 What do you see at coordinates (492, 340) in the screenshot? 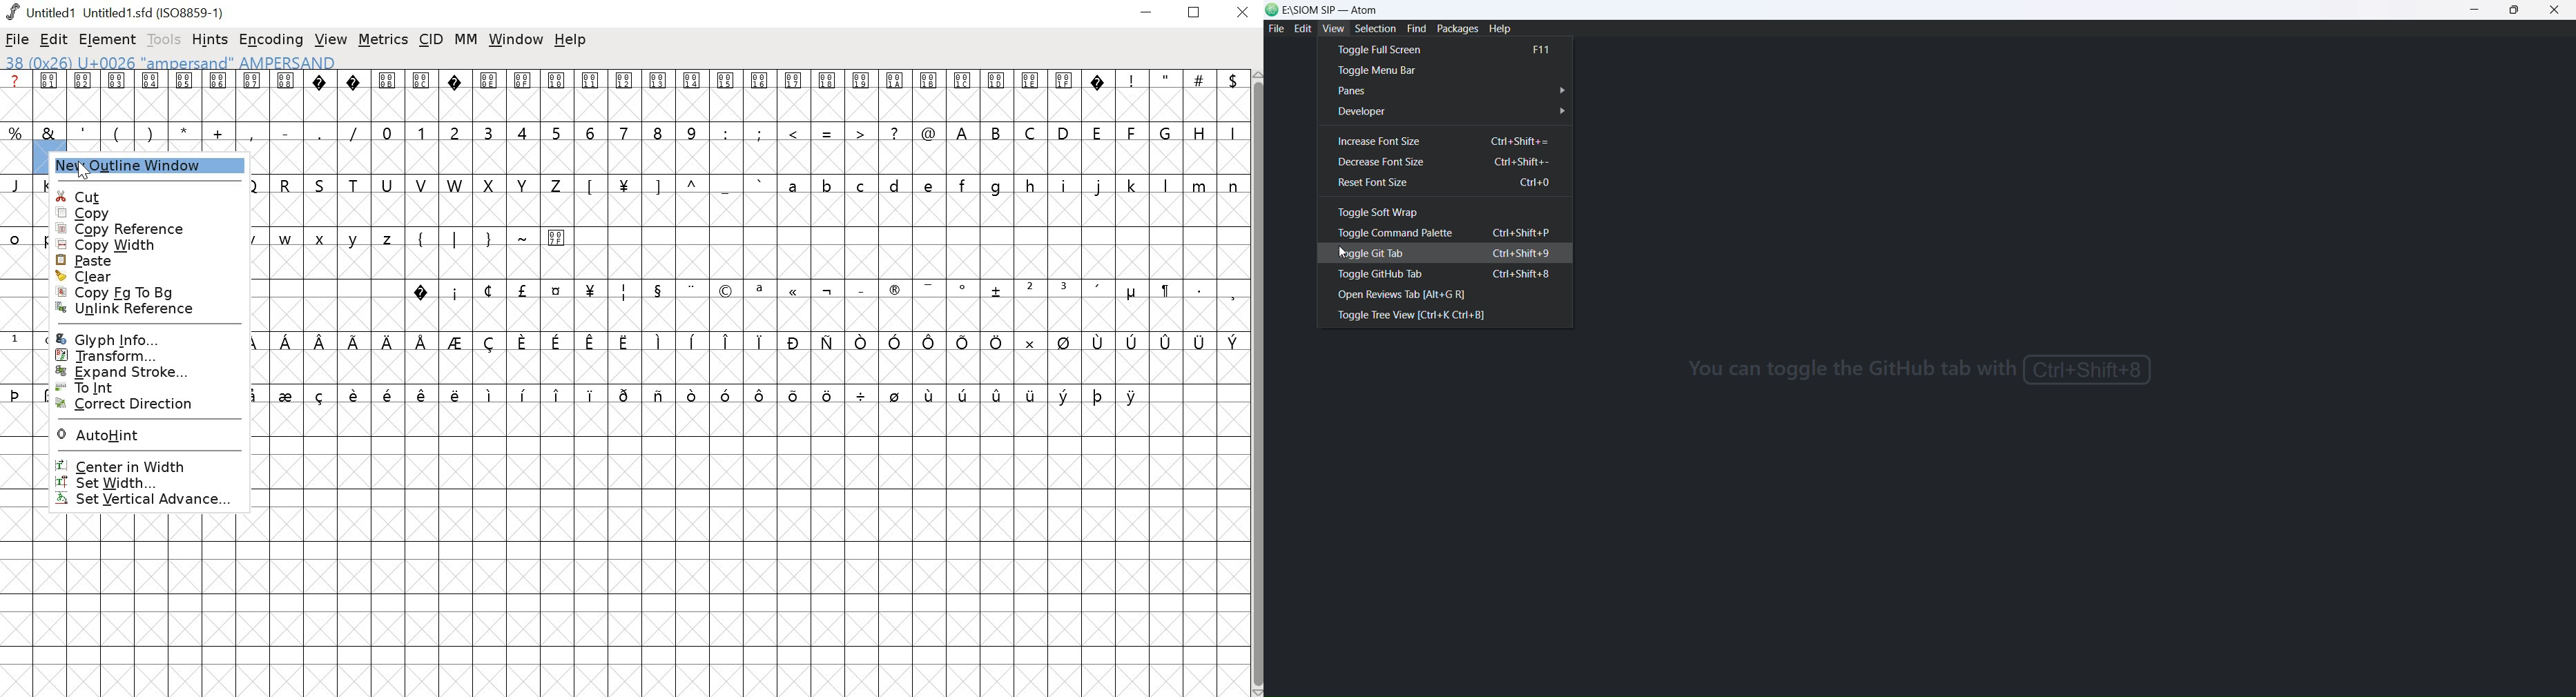
I see `symbol` at bounding box center [492, 340].